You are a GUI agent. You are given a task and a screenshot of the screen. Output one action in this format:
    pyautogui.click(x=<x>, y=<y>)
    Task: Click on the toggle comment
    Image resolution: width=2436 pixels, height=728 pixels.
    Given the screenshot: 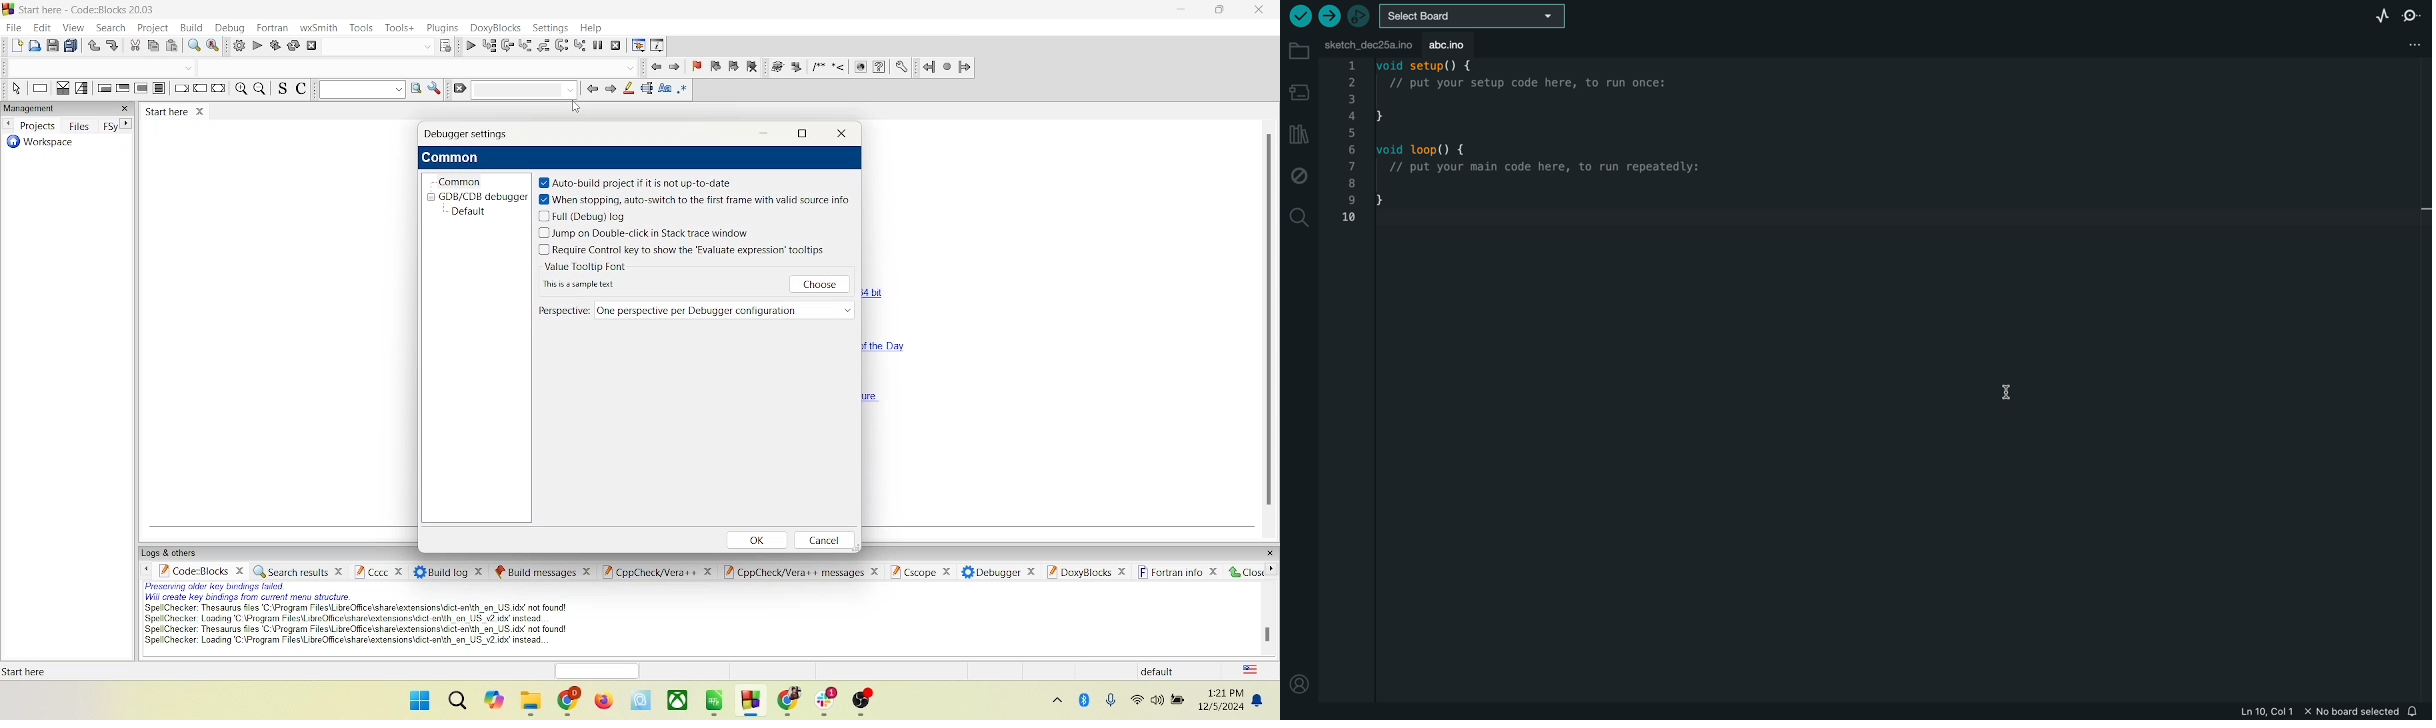 What is the action you would take?
    pyautogui.click(x=301, y=91)
    